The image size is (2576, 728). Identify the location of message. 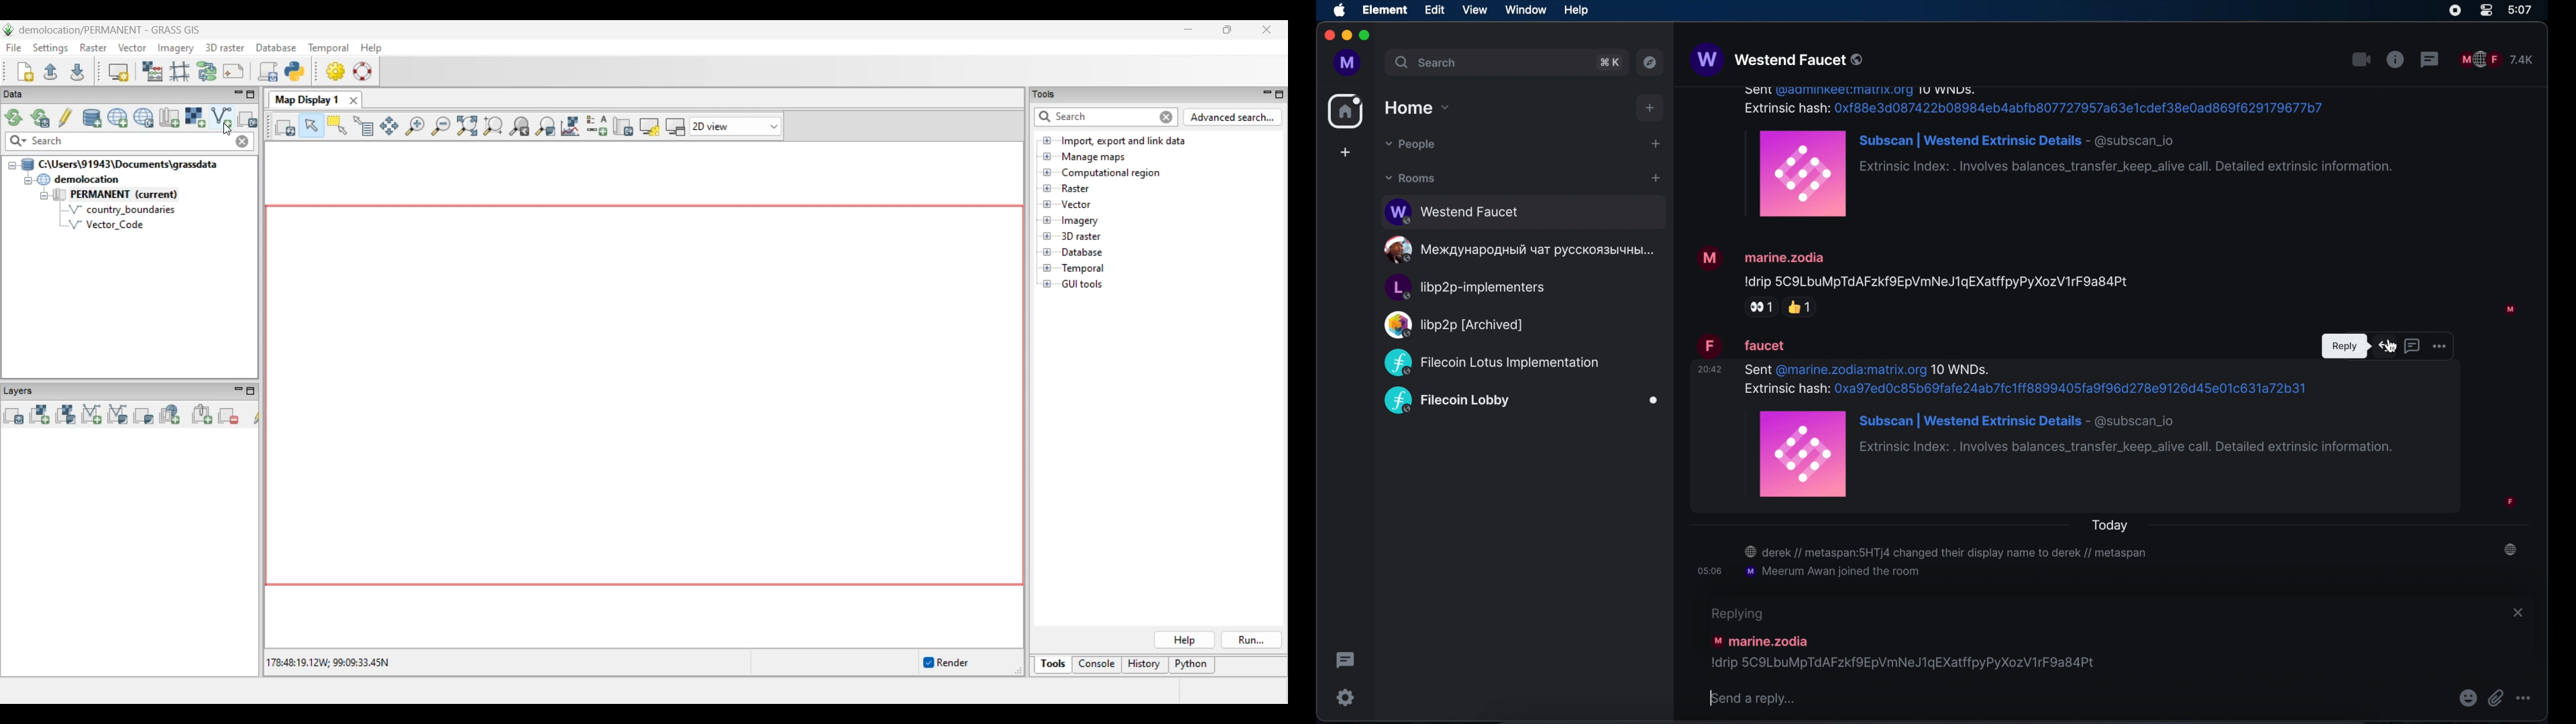
(2112, 282).